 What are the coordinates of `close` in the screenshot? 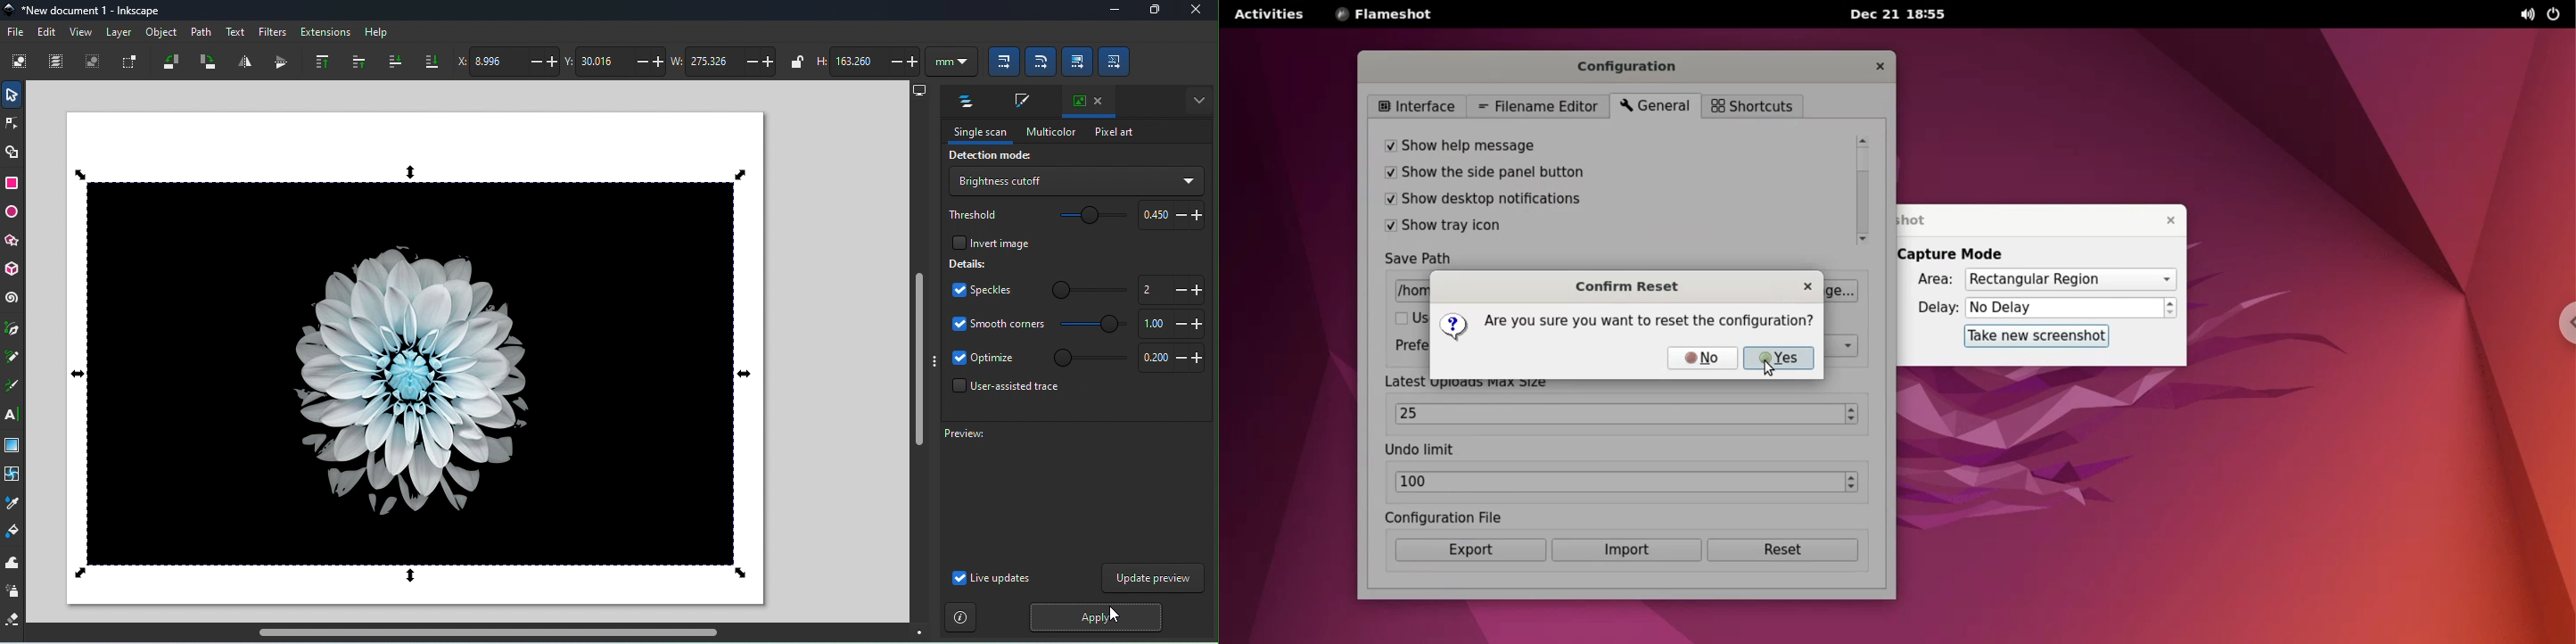 It's located at (1879, 68).